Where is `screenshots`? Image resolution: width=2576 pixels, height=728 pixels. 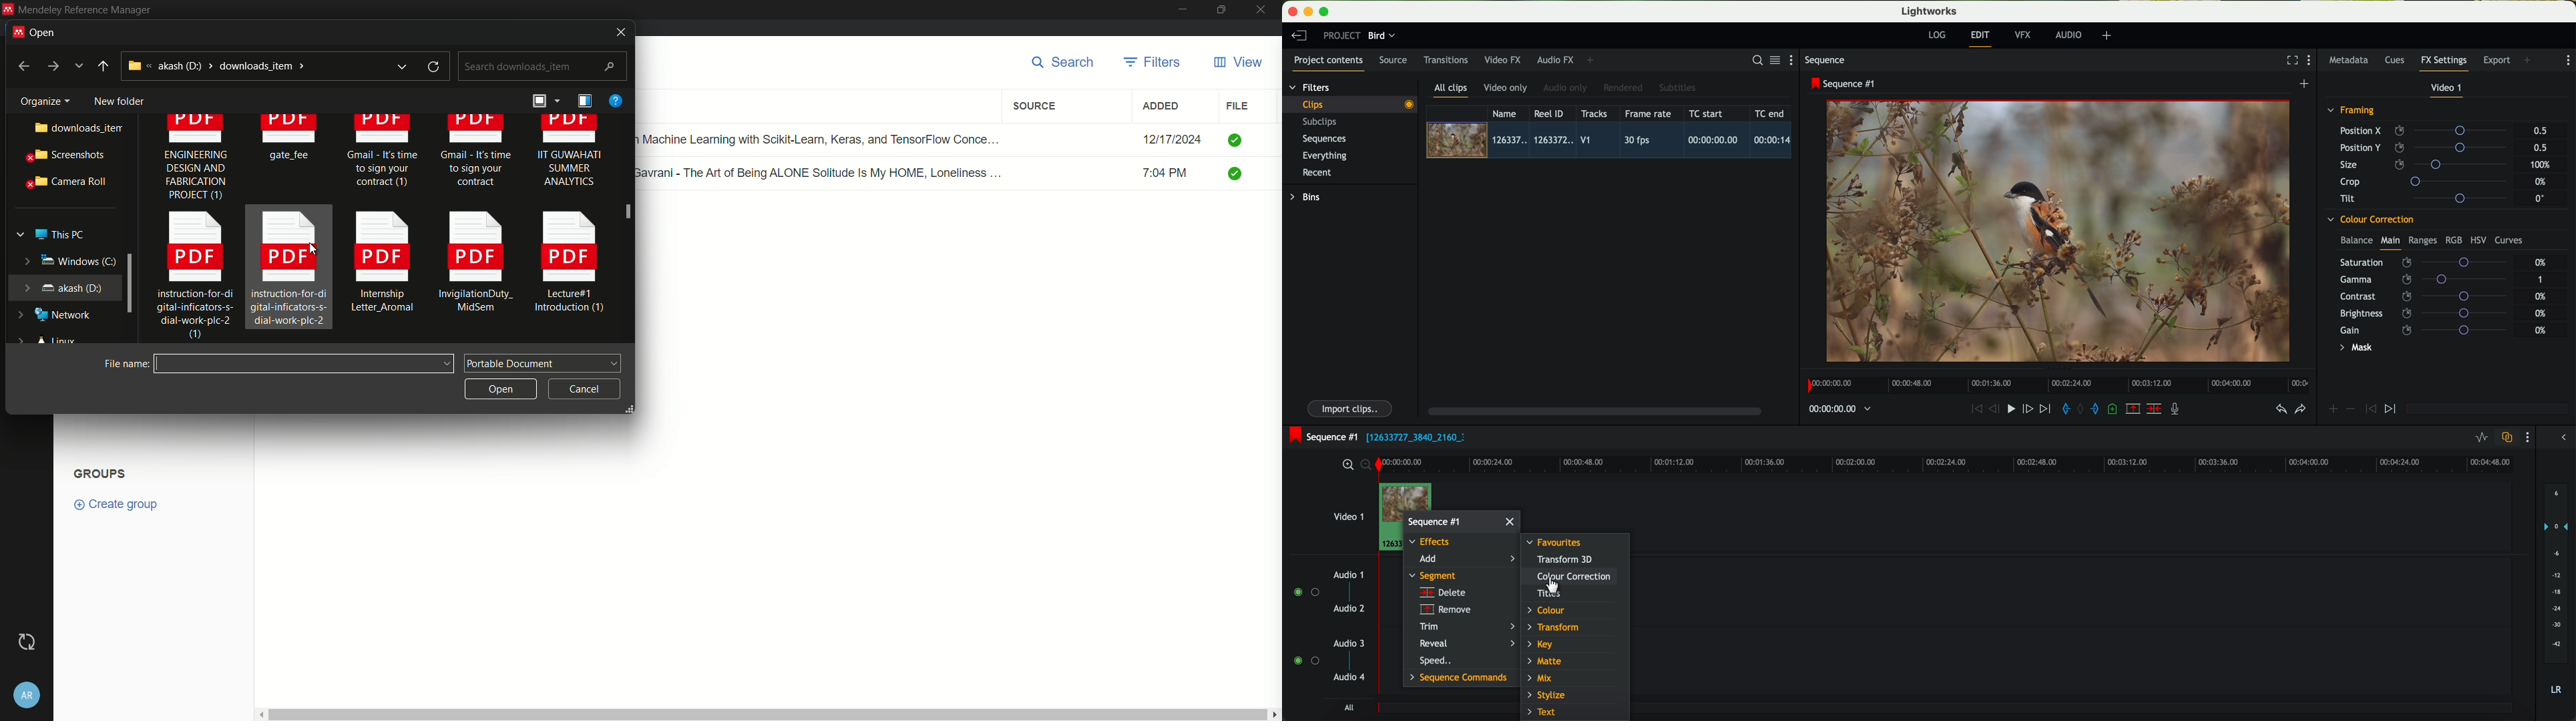 screenshots is located at coordinates (63, 156).